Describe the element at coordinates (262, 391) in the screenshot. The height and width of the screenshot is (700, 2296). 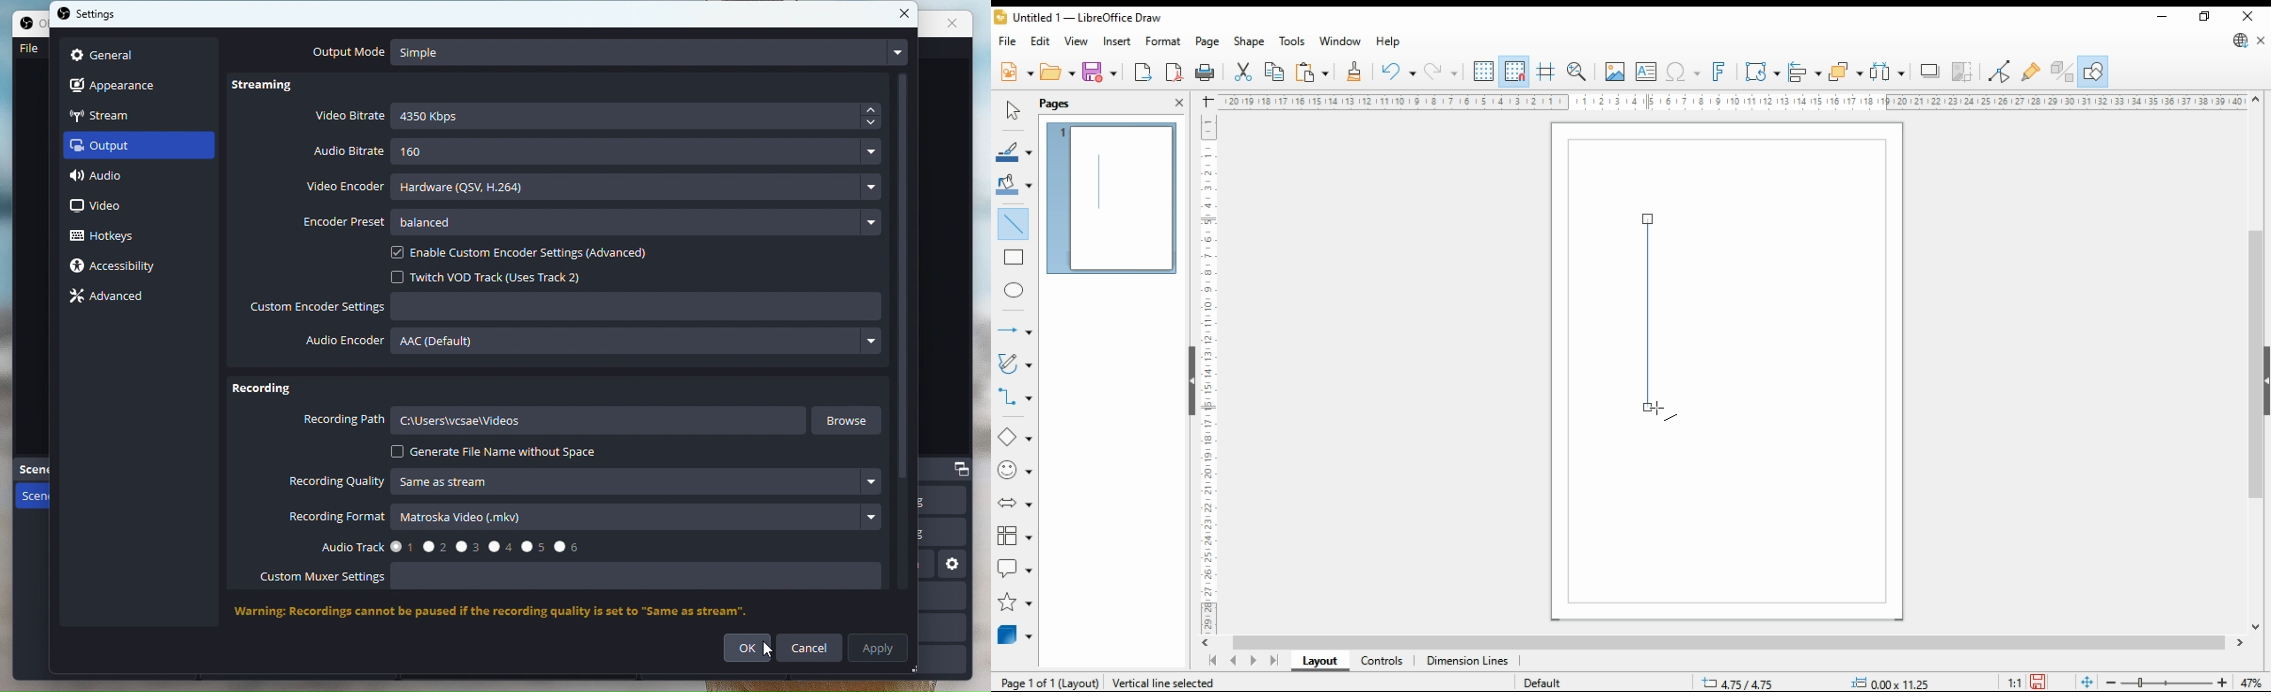
I see `Recording` at that location.